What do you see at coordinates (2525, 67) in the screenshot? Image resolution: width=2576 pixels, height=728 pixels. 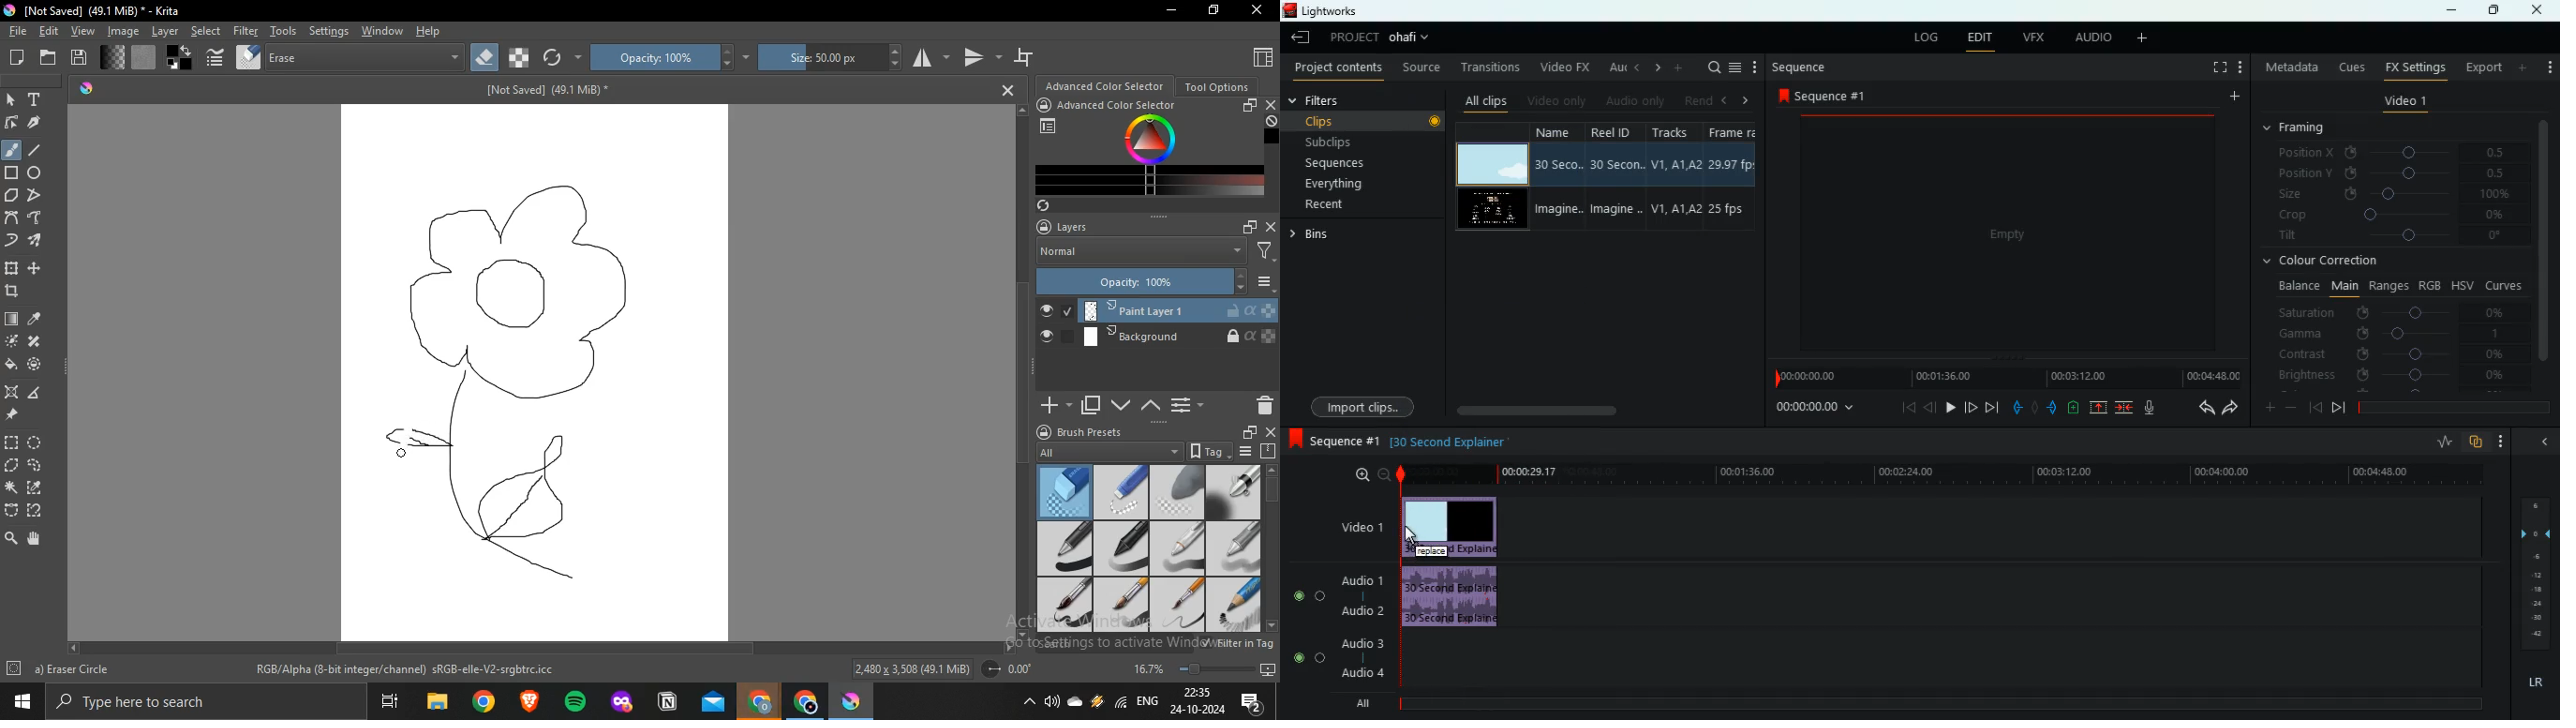 I see `add` at bounding box center [2525, 67].